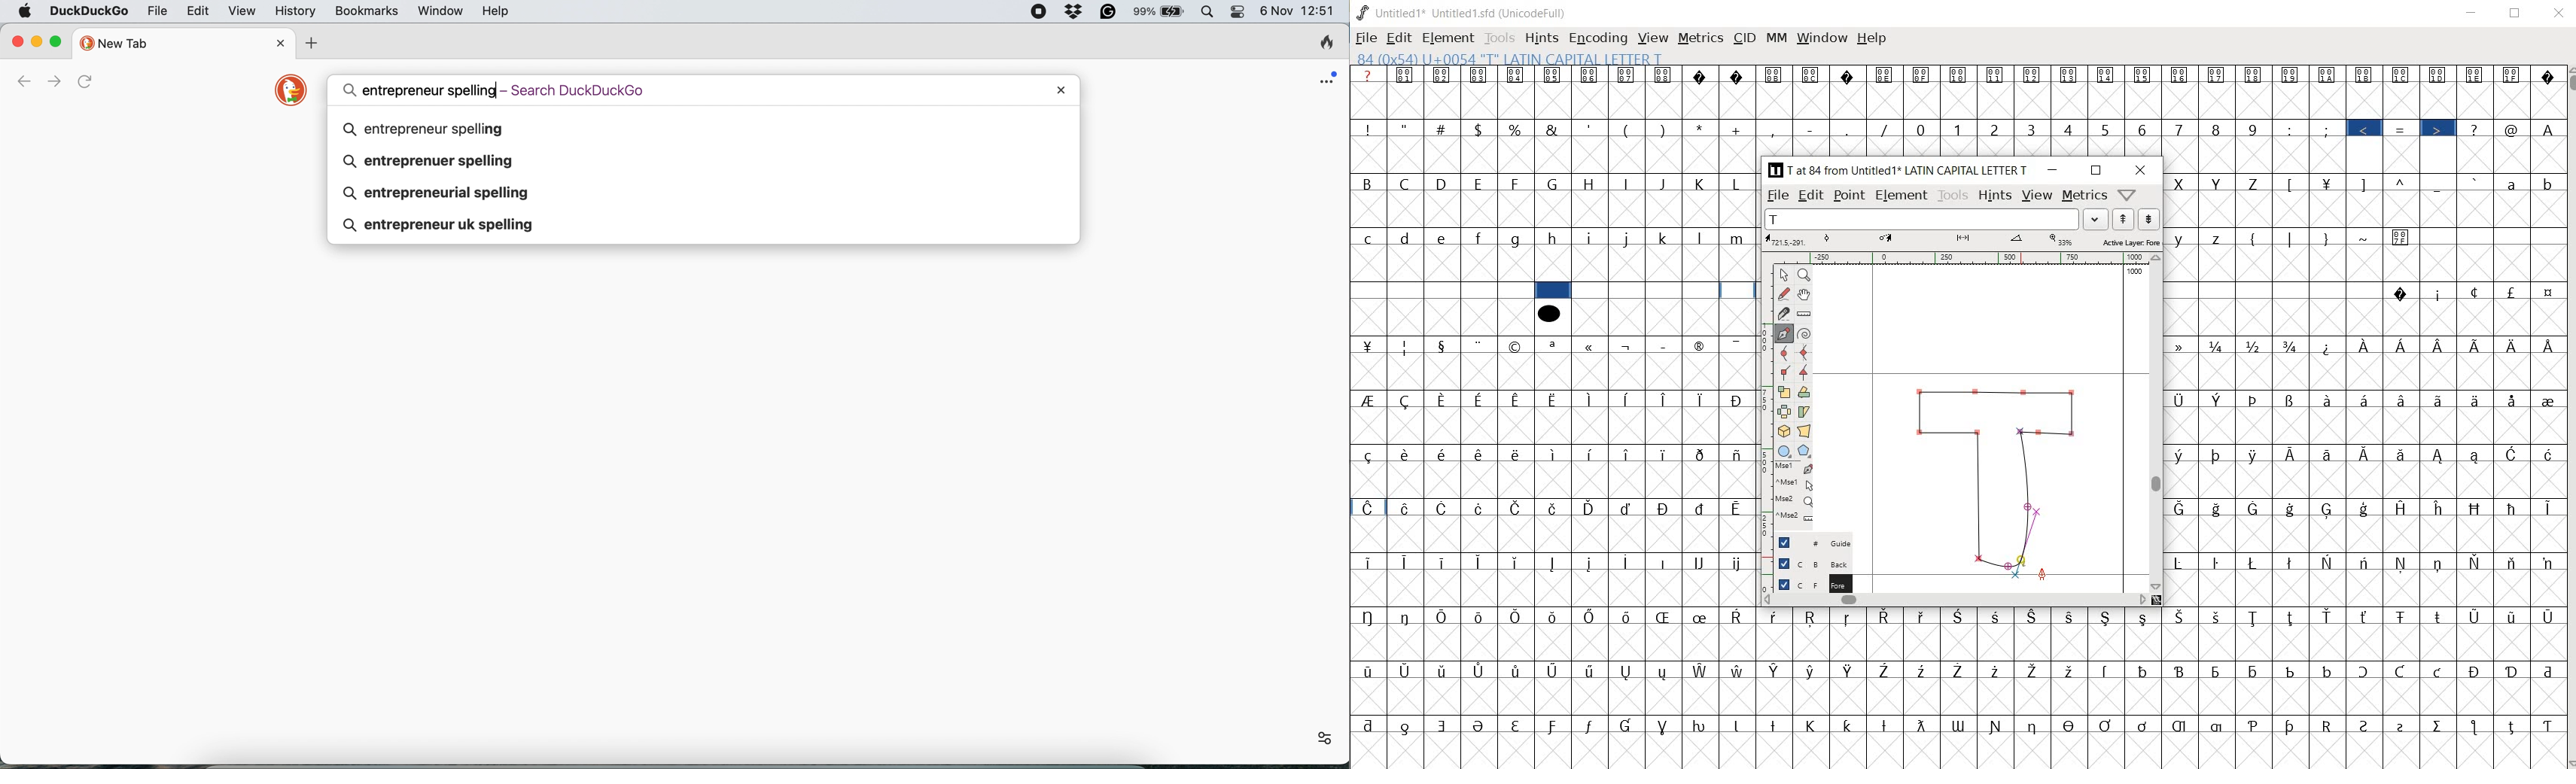 This screenshot has width=2576, height=784. I want to click on Mouse wheel button, so click(1795, 500).